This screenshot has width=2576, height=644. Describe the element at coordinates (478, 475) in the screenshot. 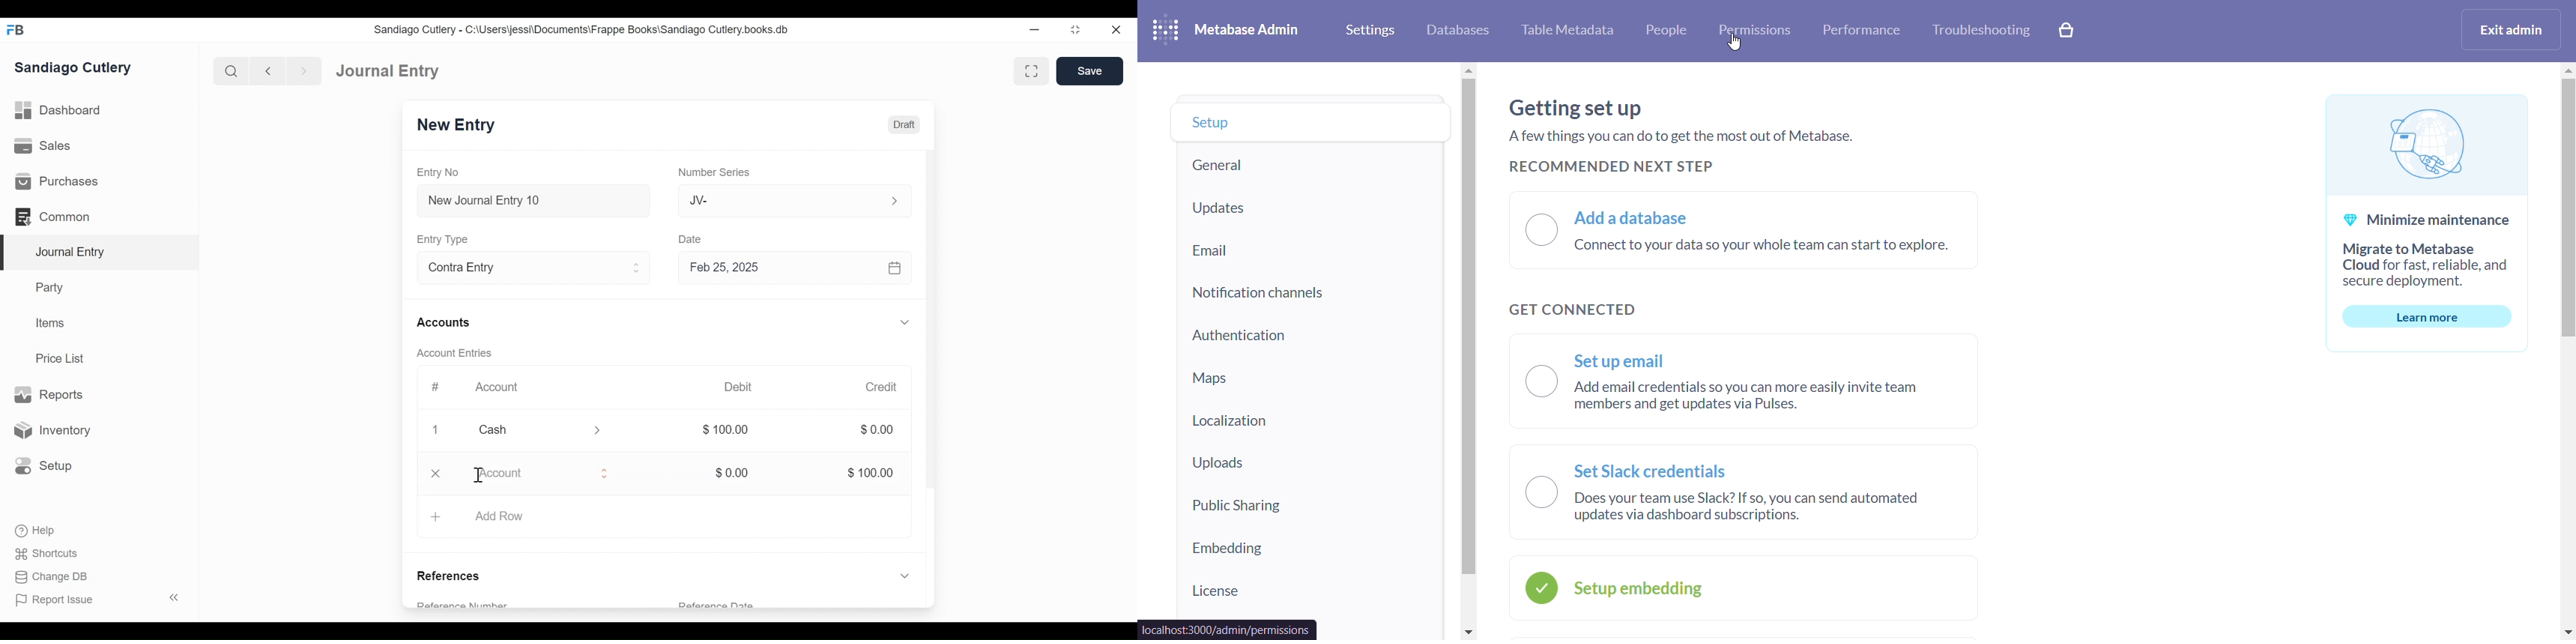

I see `Cursor` at that location.